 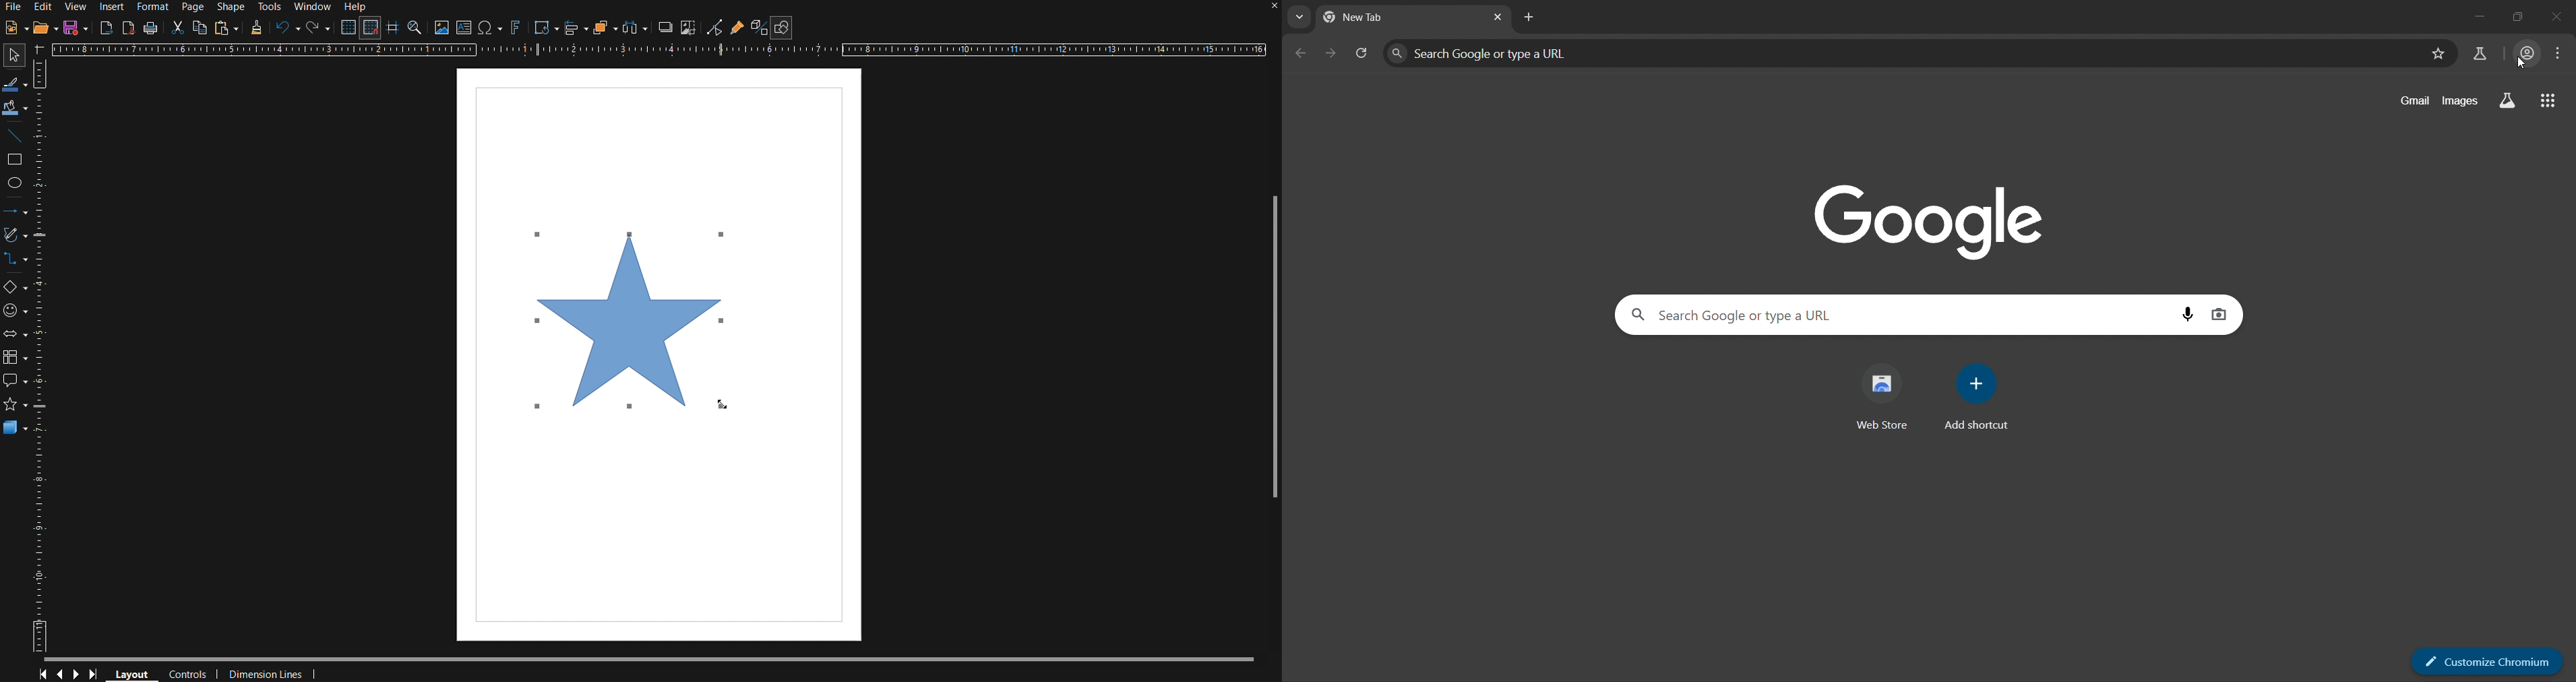 What do you see at coordinates (45, 28) in the screenshot?
I see `Open` at bounding box center [45, 28].